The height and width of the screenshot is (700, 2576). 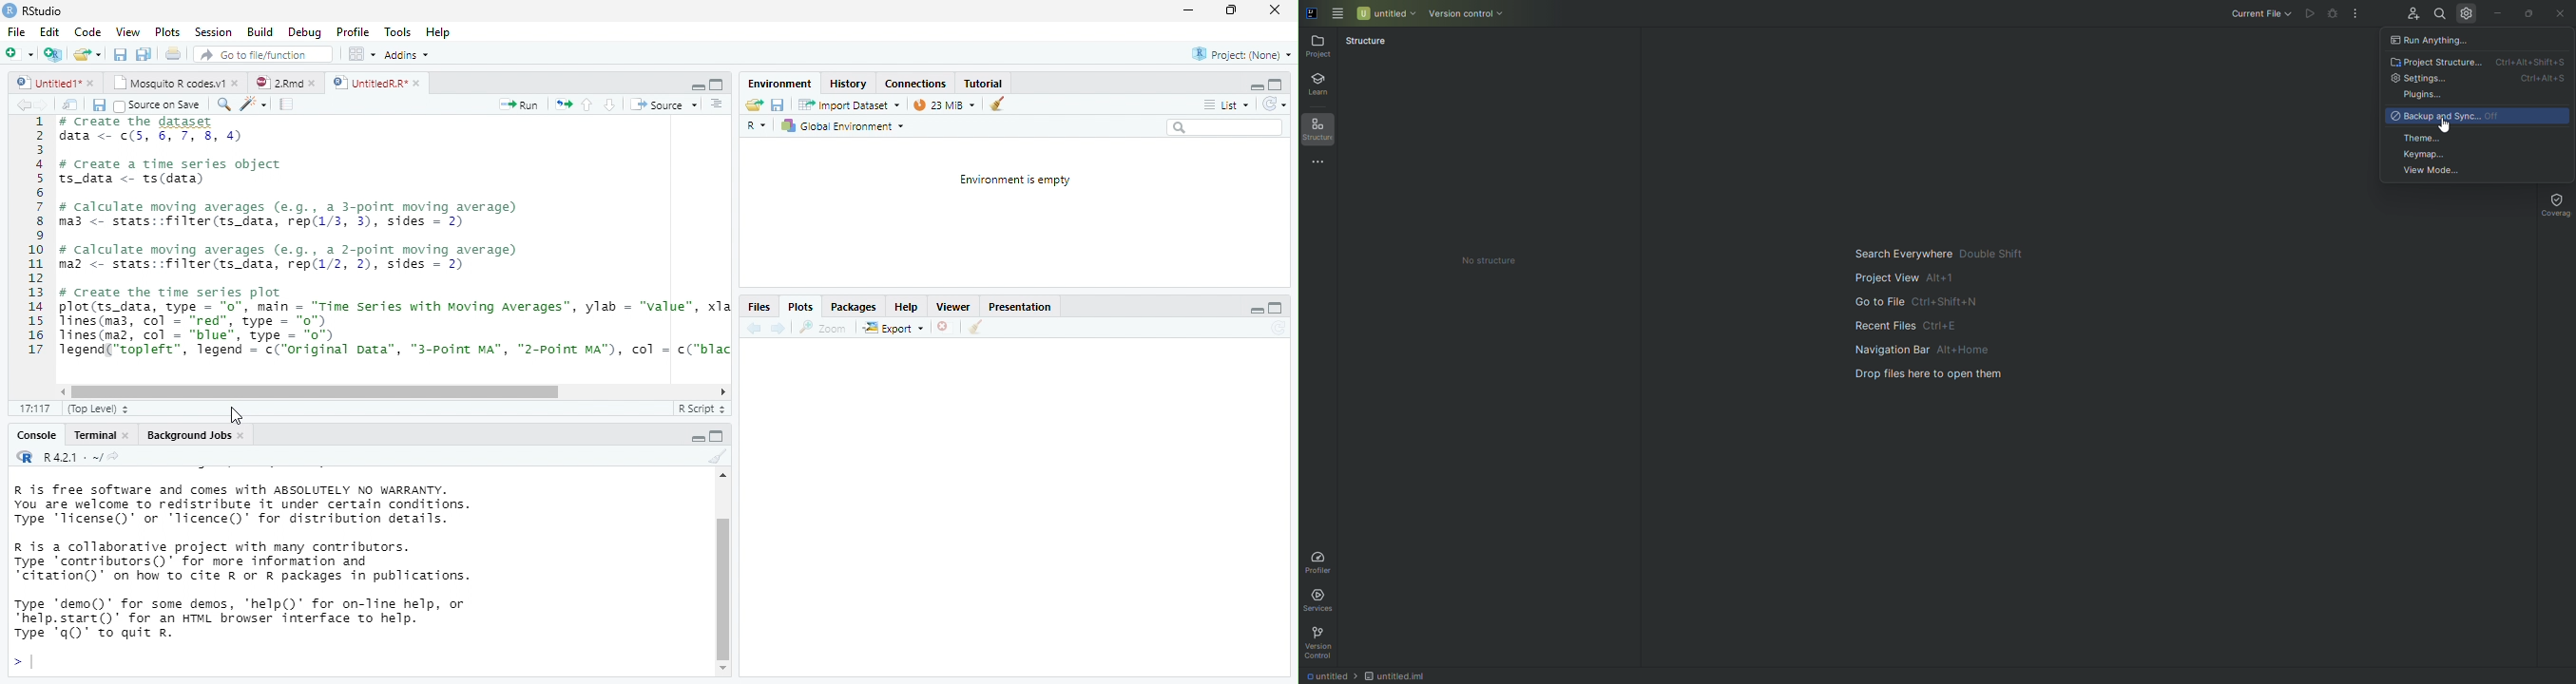 What do you see at coordinates (698, 87) in the screenshot?
I see `minimize` at bounding box center [698, 87].